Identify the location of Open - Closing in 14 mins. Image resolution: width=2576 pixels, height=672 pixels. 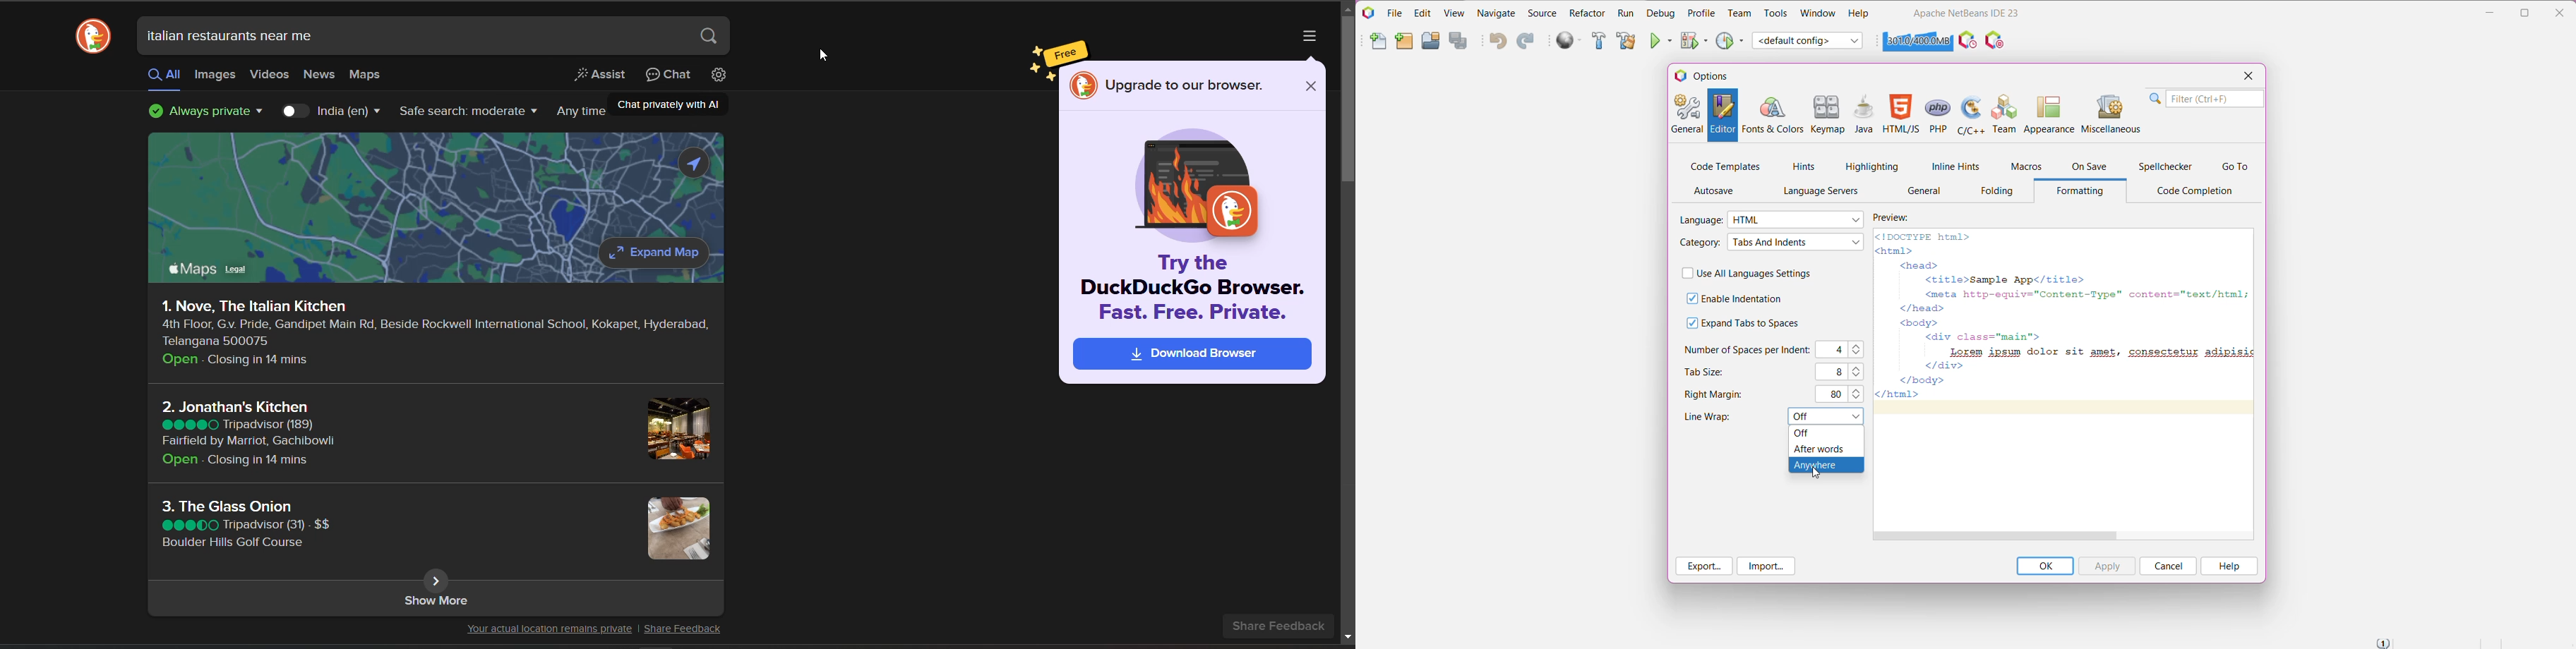
(233, 460).